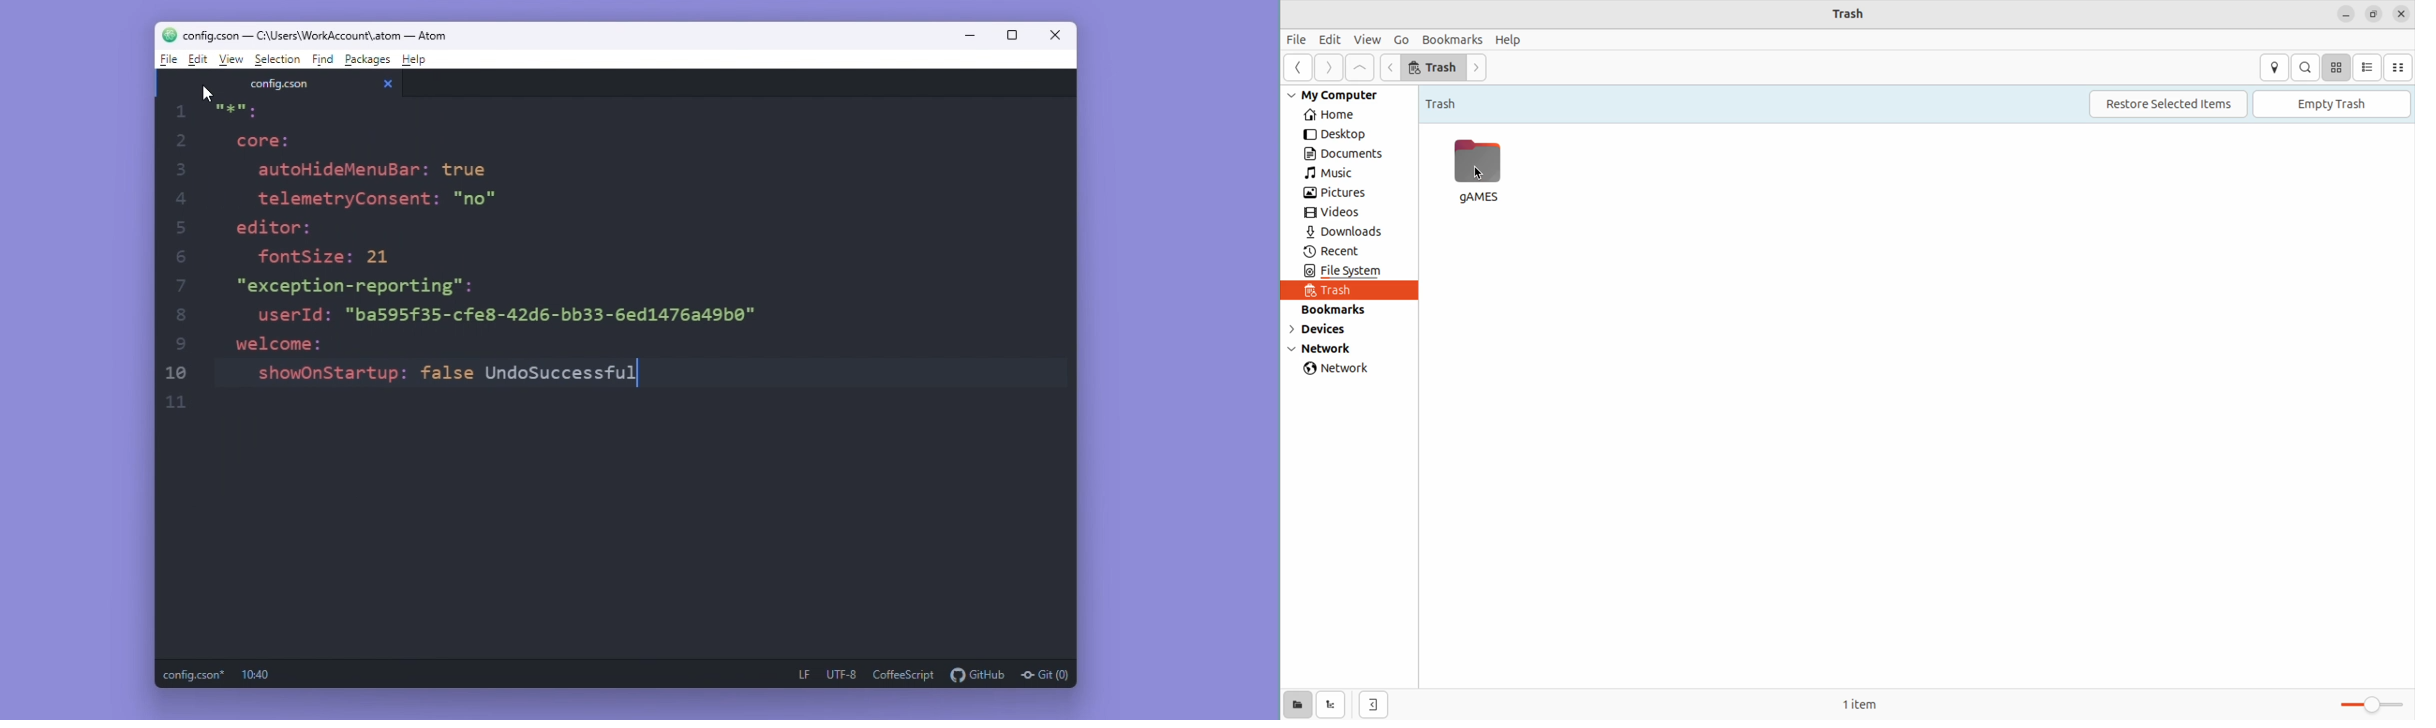 The height and width of the screenshot is (728, 2436). What do you see at coordinates (977, 674) in the screenshot?
I see `github` at bounding box center [977, 674].